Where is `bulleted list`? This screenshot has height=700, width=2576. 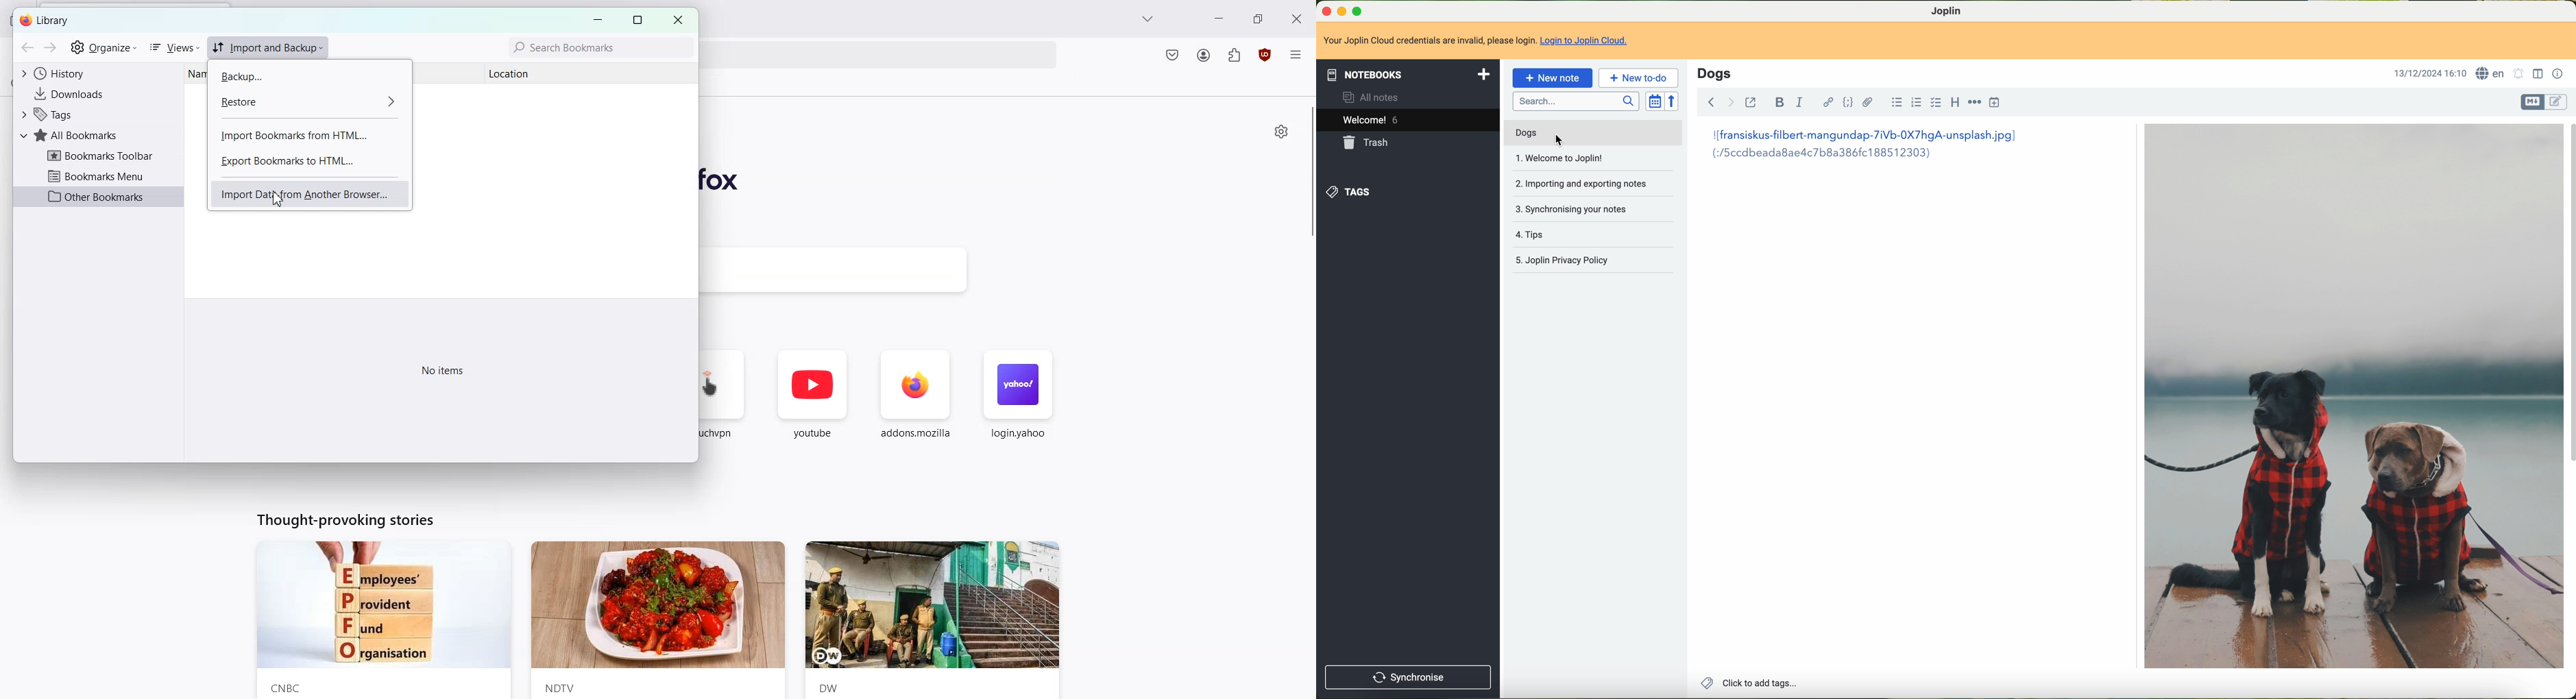
bulleted list is located at coordinates (1895, 104).